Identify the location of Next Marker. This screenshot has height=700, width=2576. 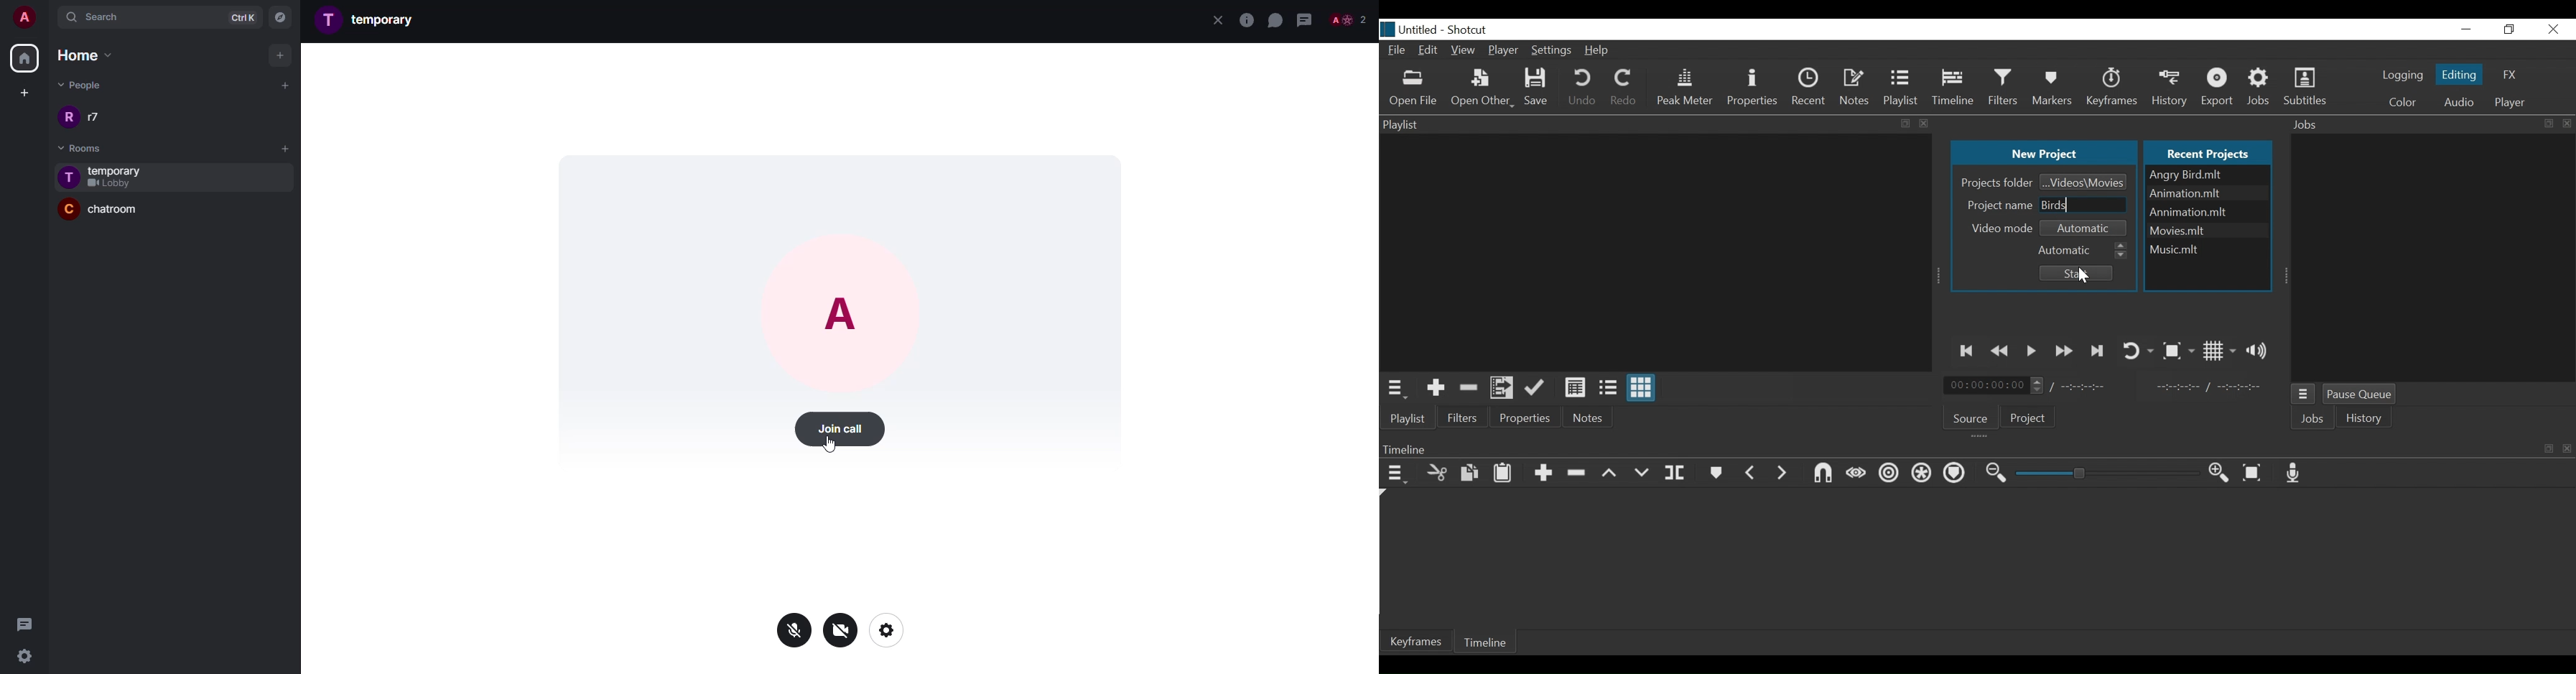
(1782, 472).